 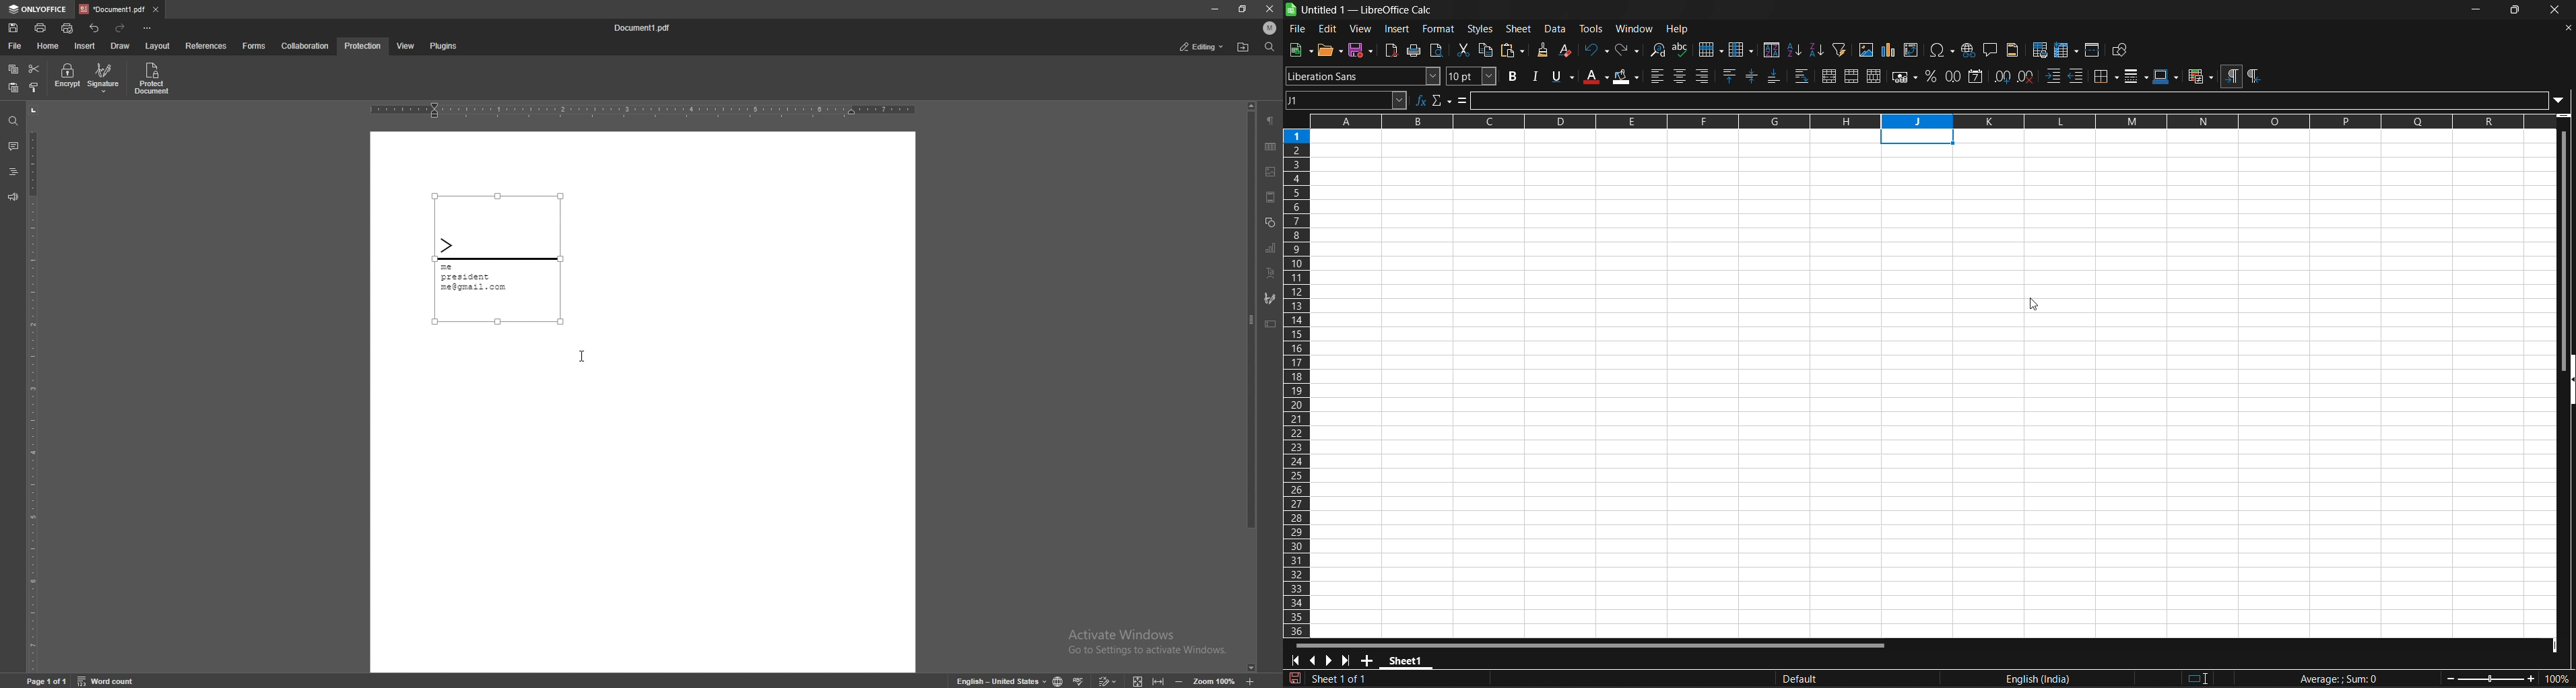 I want to click on align bottom, so click(x=1776, y=75).